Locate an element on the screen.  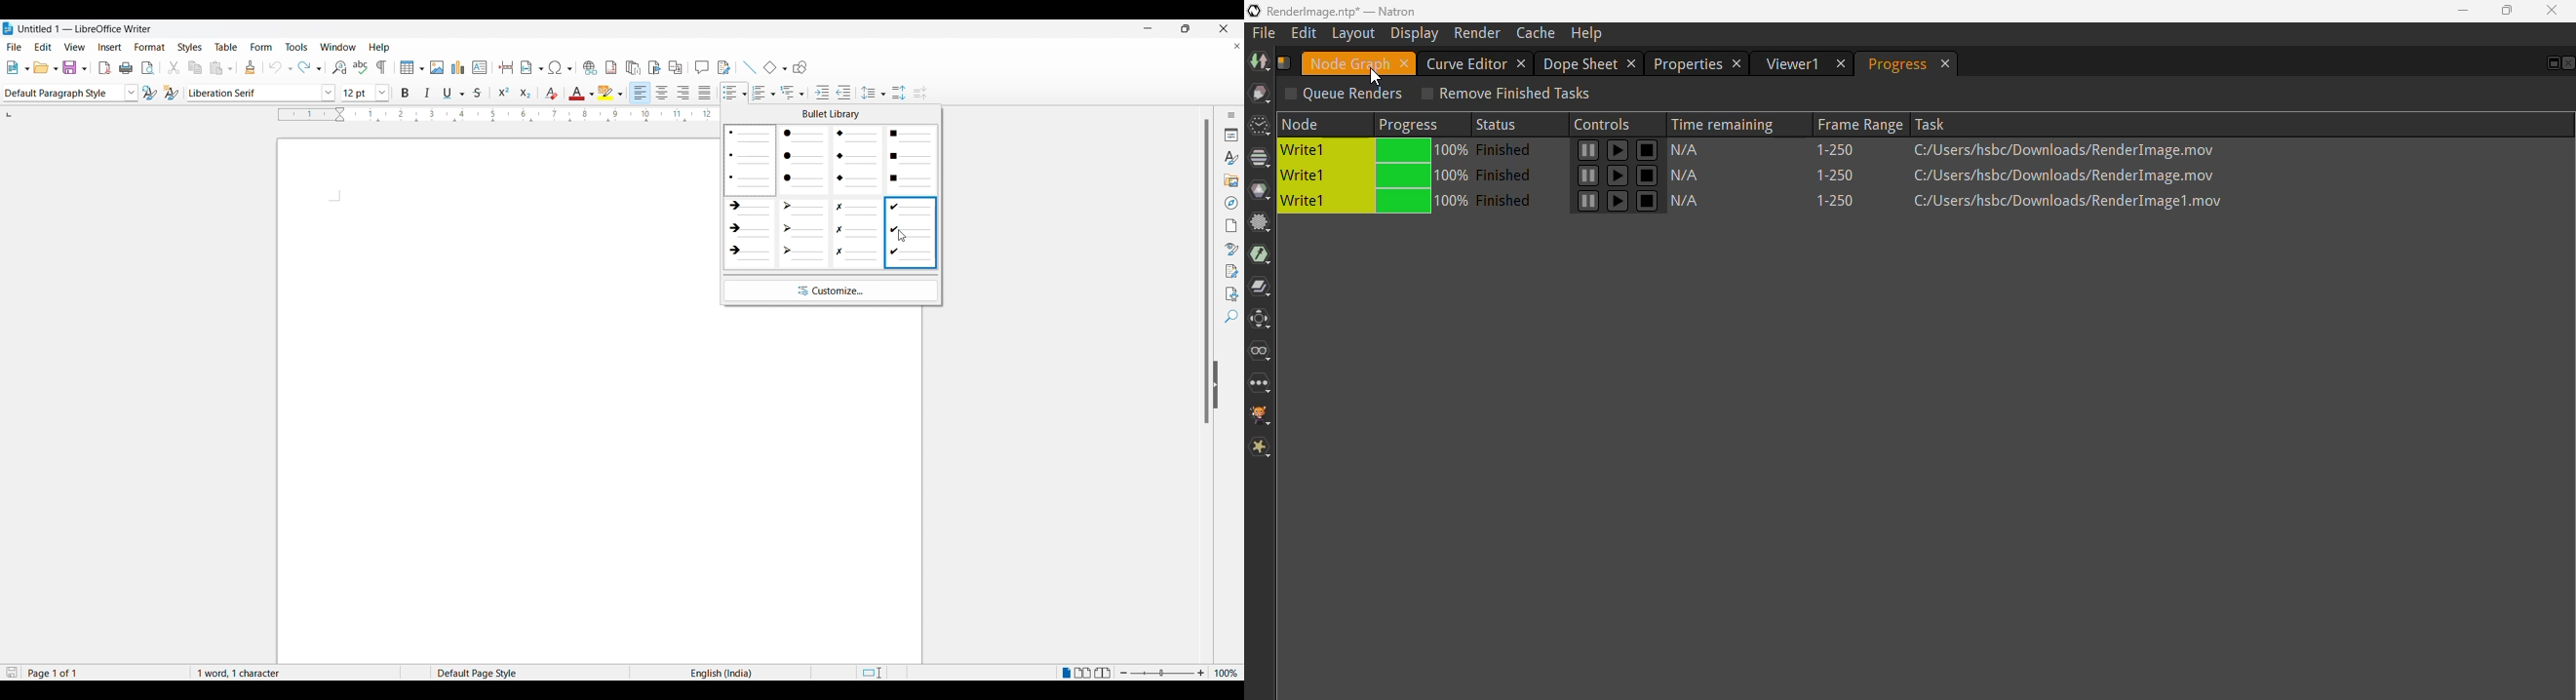
underline is located at coordinates (456, 91).